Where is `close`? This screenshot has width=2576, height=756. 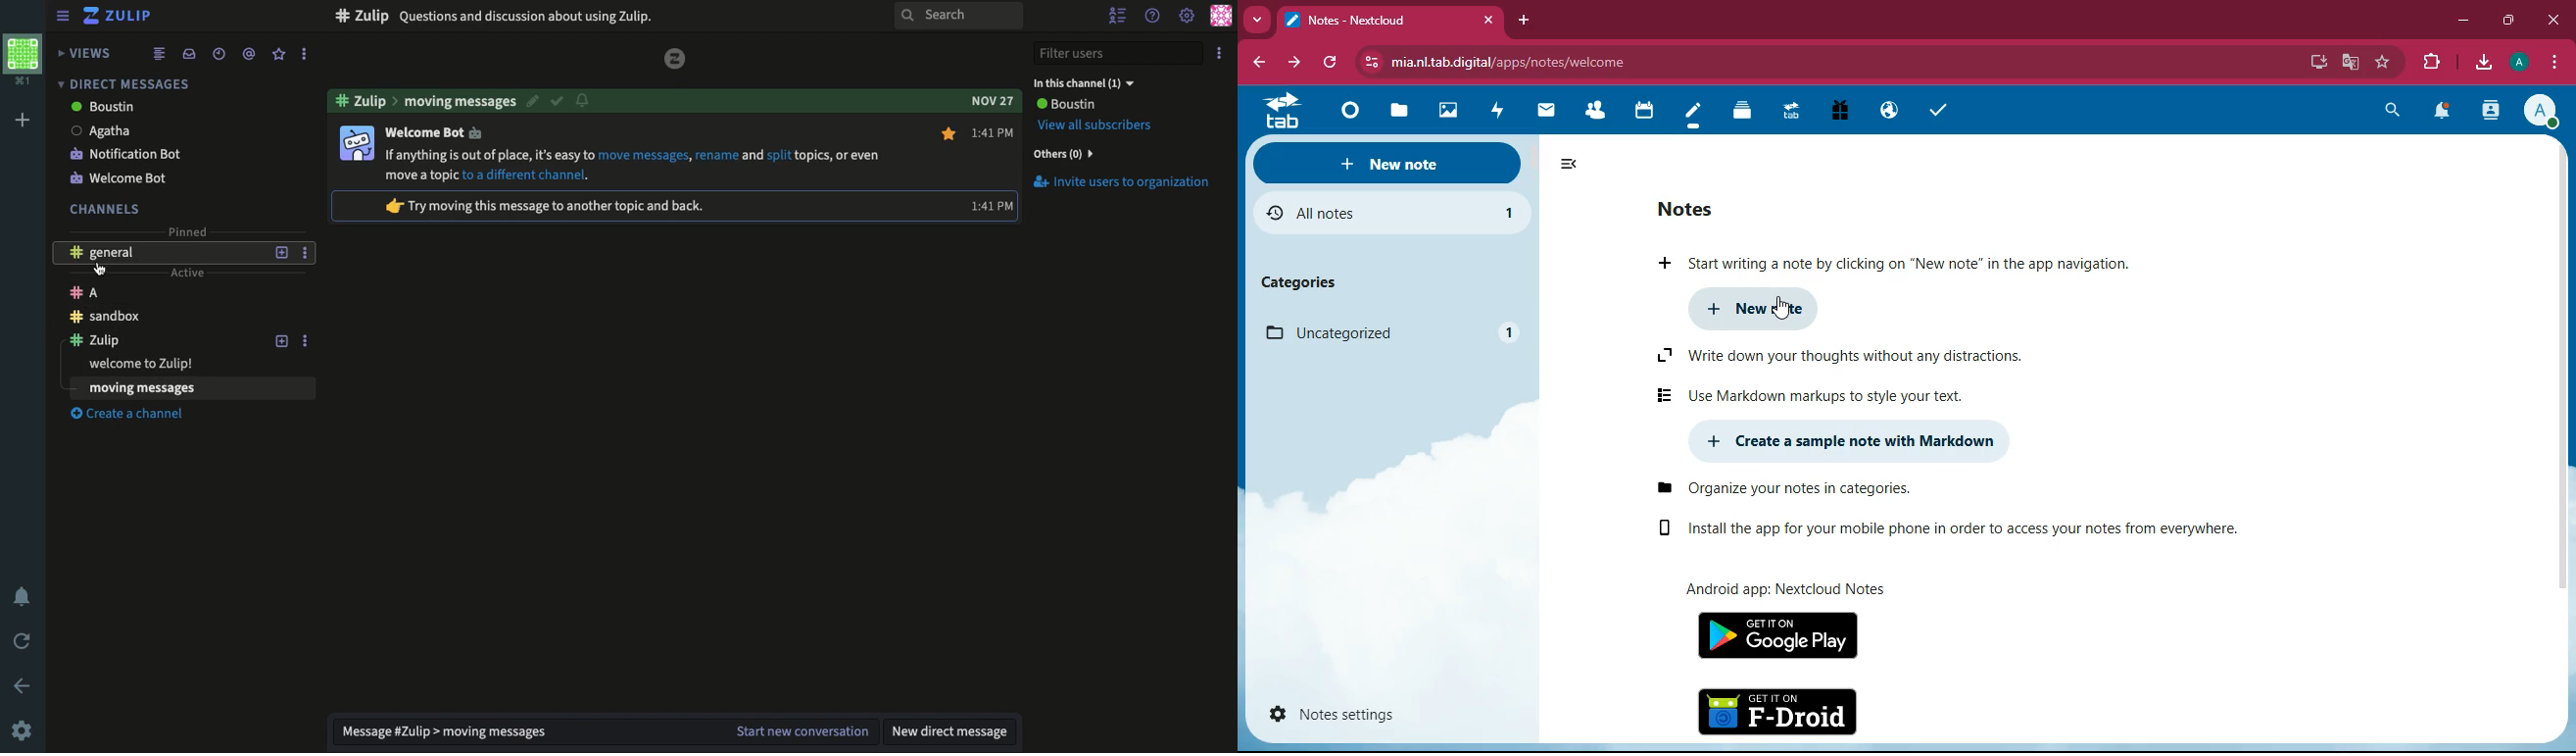
close is located at coordinates (1489, 22).